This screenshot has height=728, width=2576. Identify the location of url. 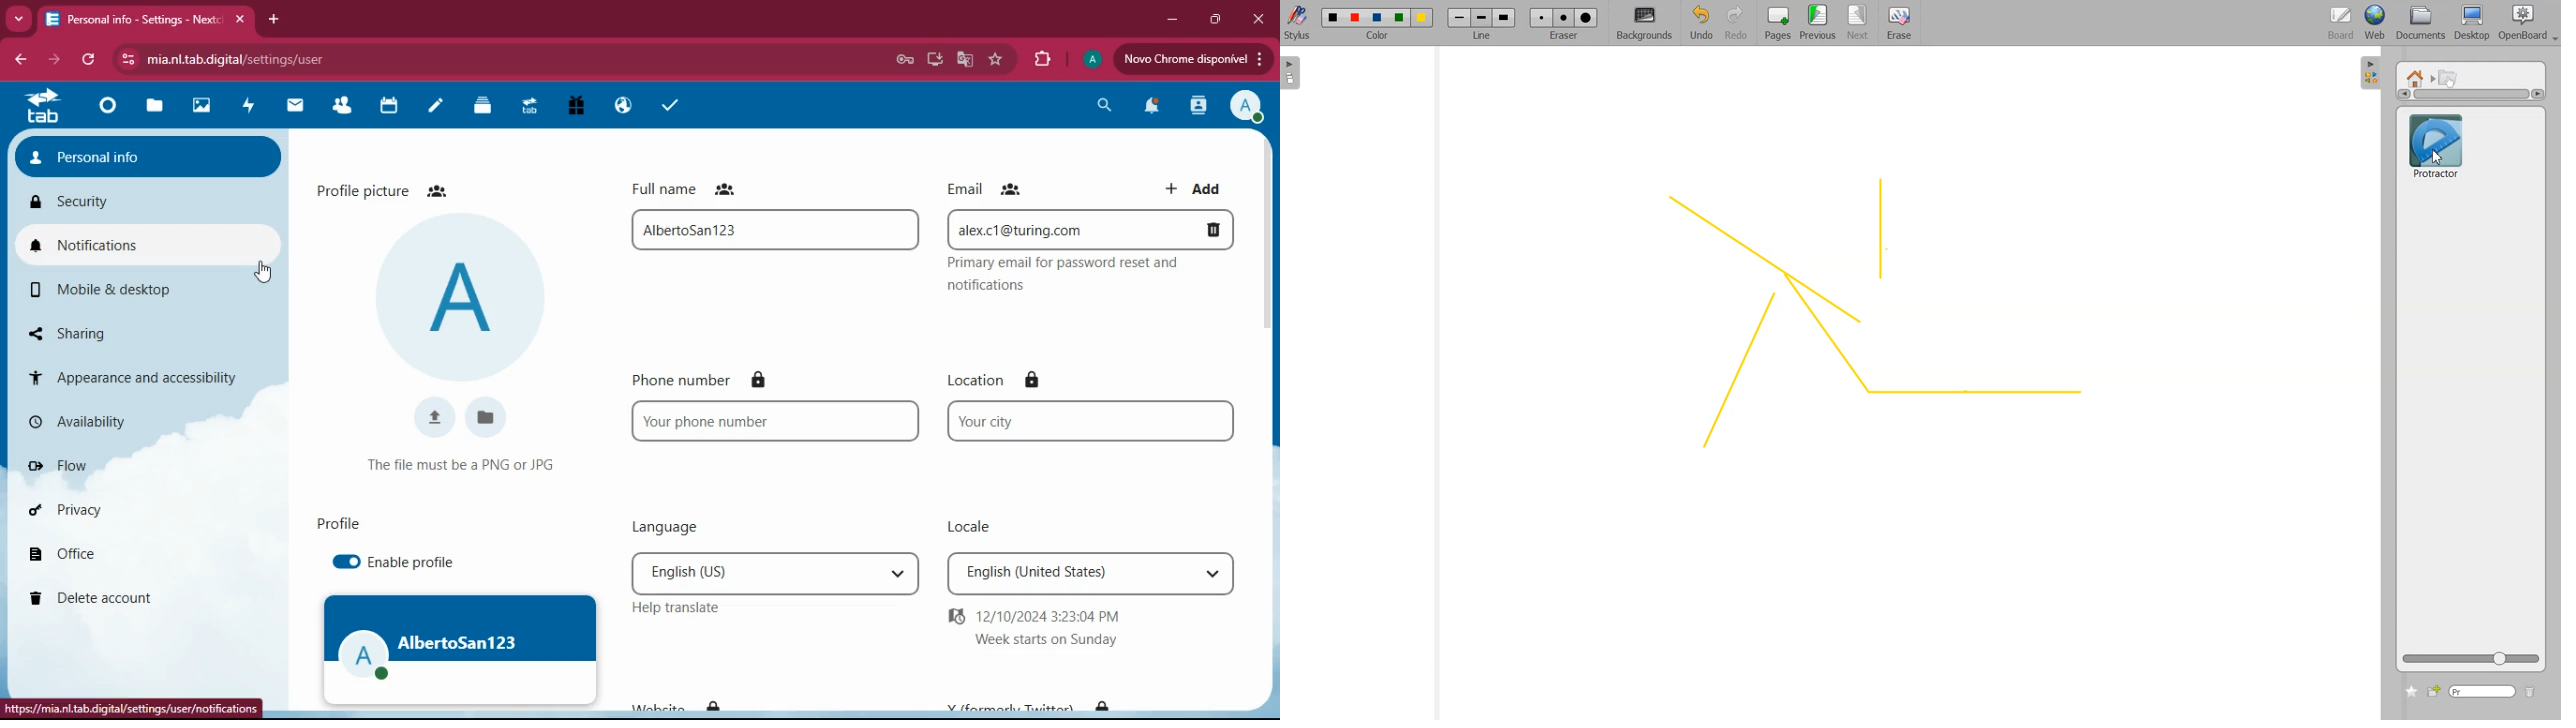
(131, 708).